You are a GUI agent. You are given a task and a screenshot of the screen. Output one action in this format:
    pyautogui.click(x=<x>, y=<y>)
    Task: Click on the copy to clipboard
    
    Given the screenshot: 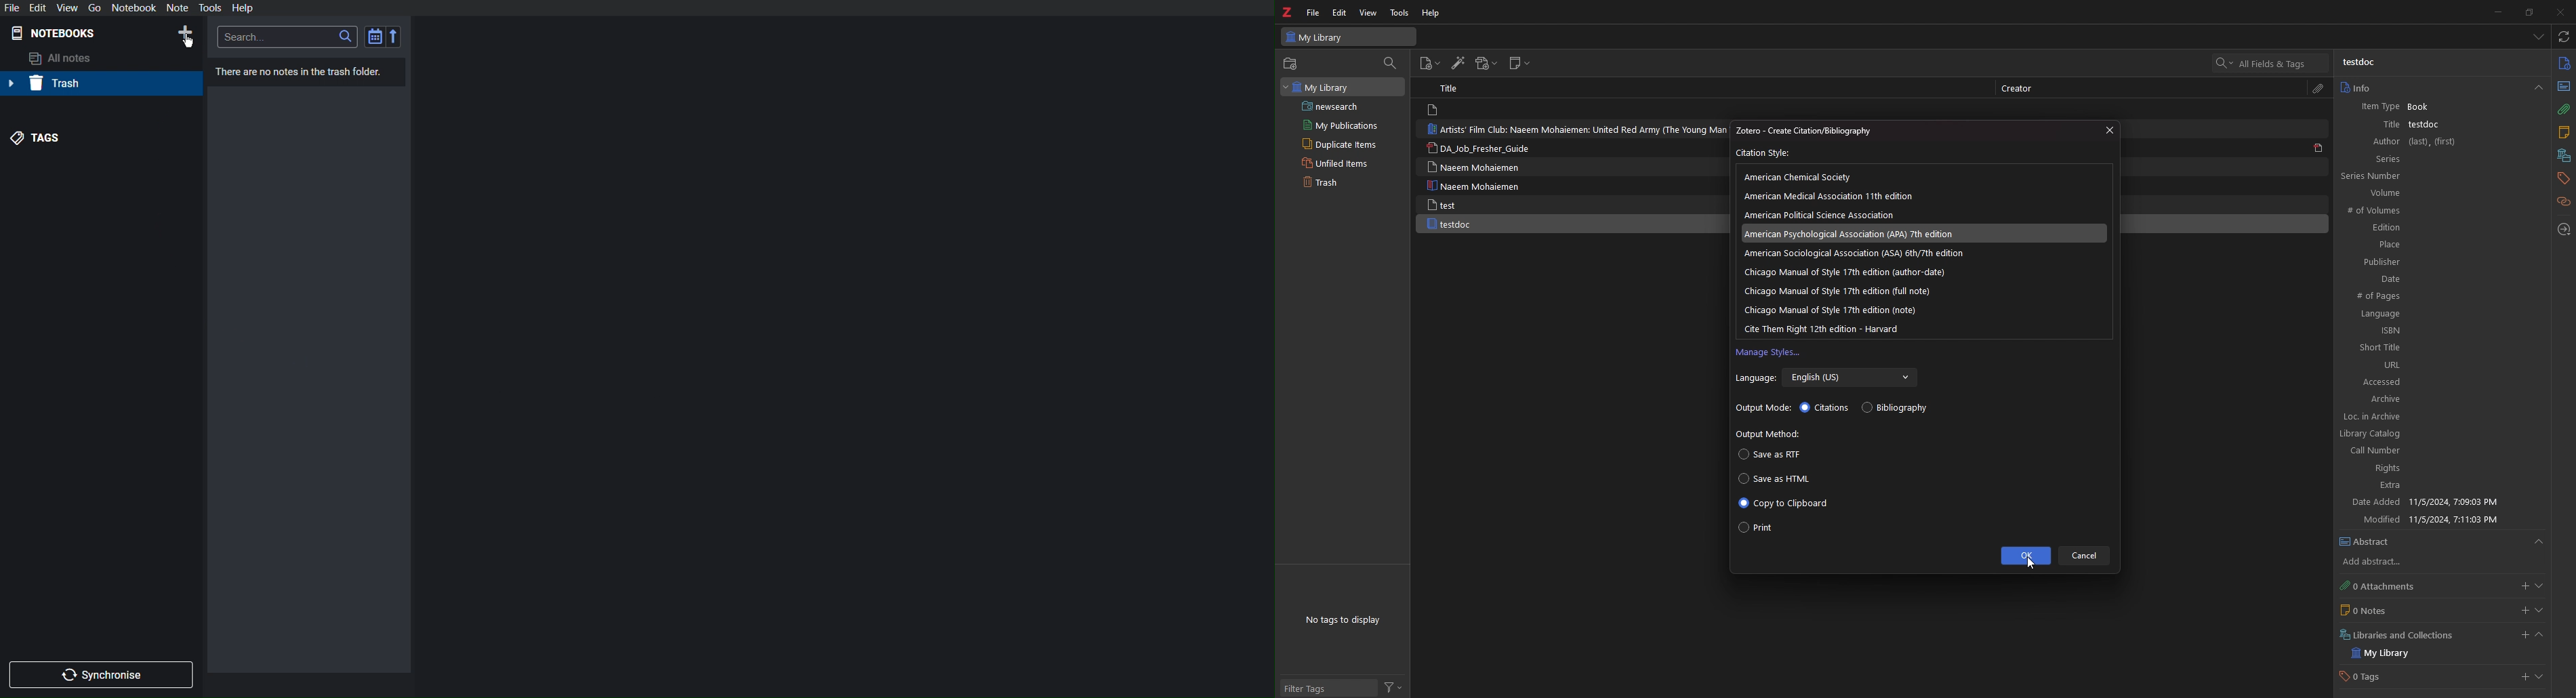 What is the action you would take?
    pyautogui.click(x=1784, y=504)
    